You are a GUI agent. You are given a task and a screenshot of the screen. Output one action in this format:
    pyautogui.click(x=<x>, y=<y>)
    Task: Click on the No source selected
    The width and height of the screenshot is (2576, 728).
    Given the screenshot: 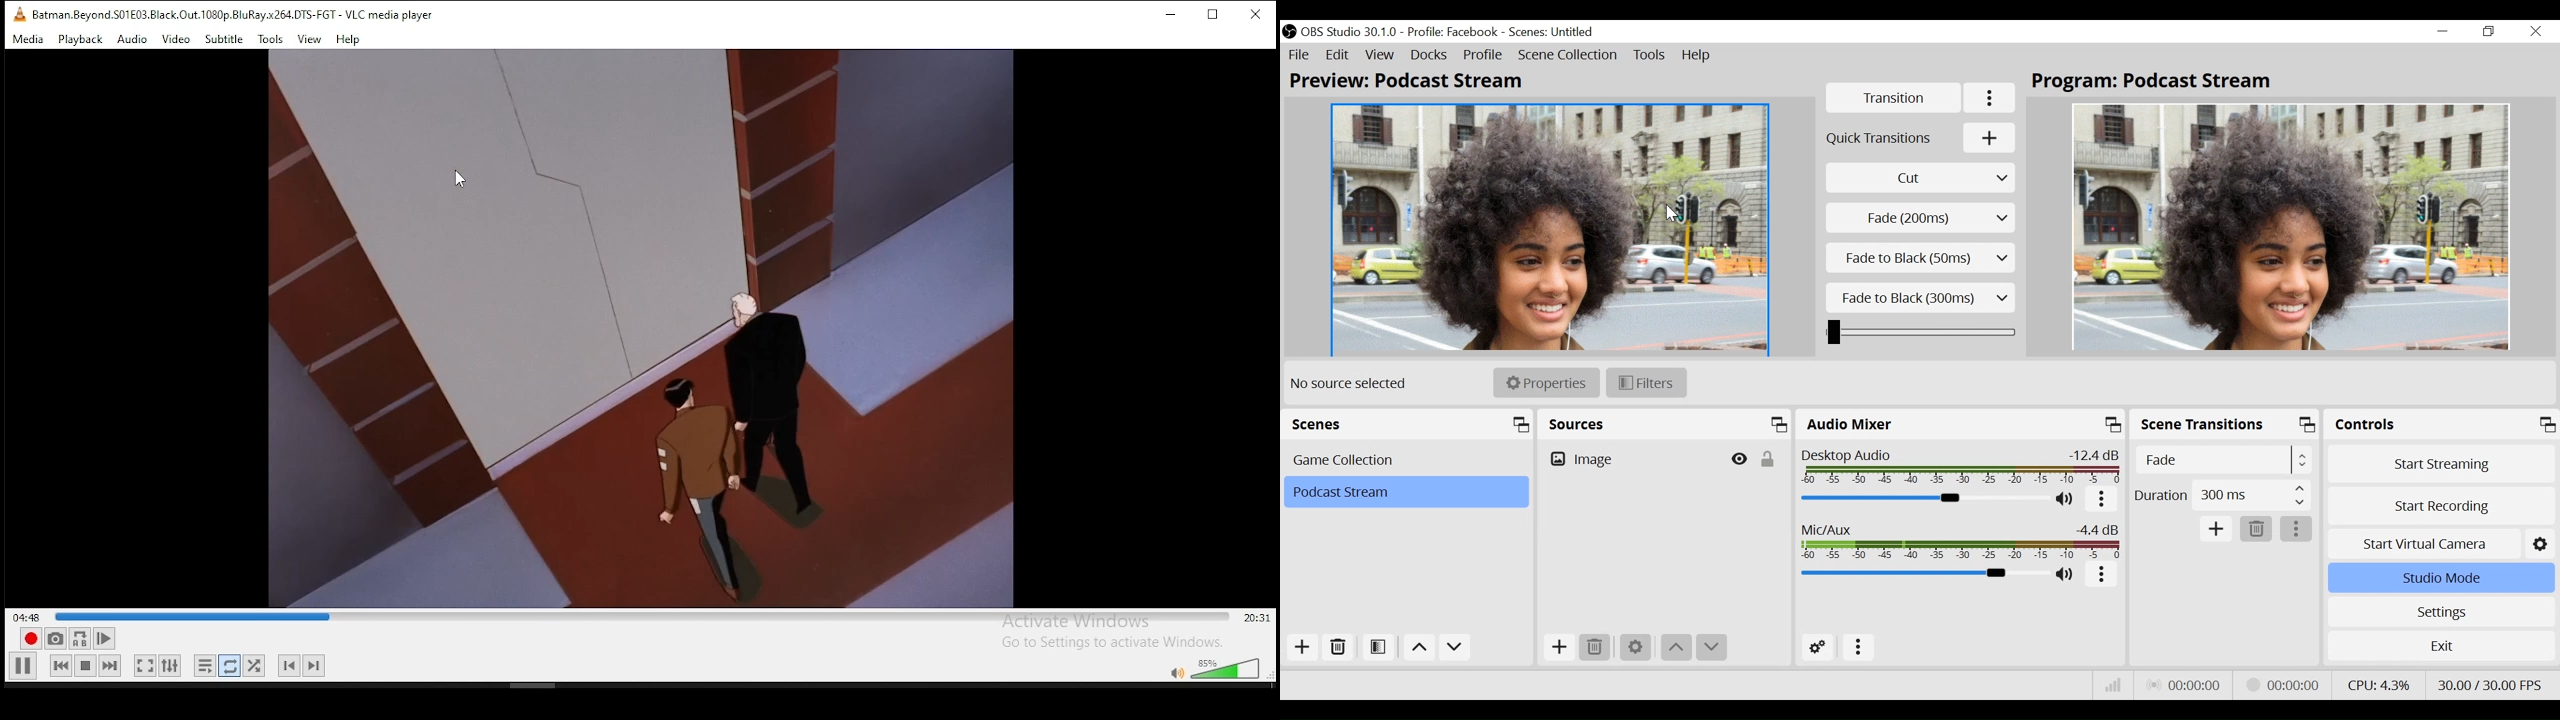 What is the action you would take?
    pyautogui.click(x=1353, y=383)
    